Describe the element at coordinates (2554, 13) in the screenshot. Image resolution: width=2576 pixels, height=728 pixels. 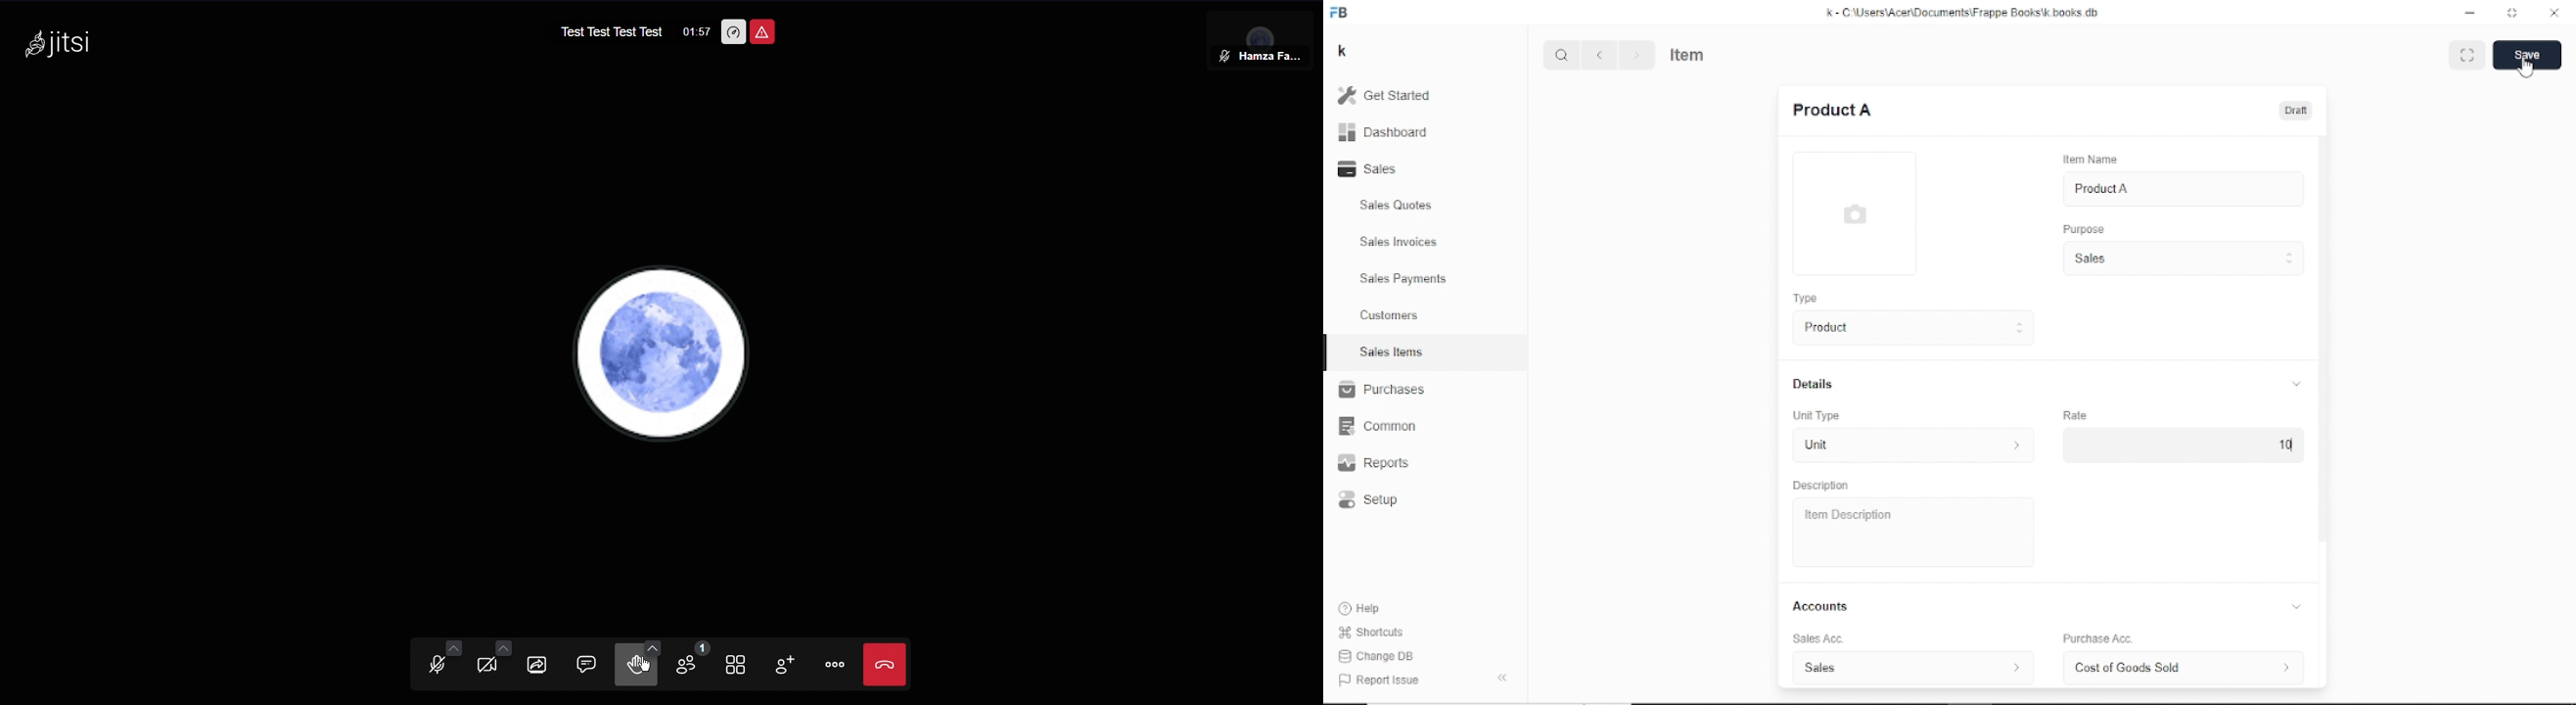
I see `Close` at that location.